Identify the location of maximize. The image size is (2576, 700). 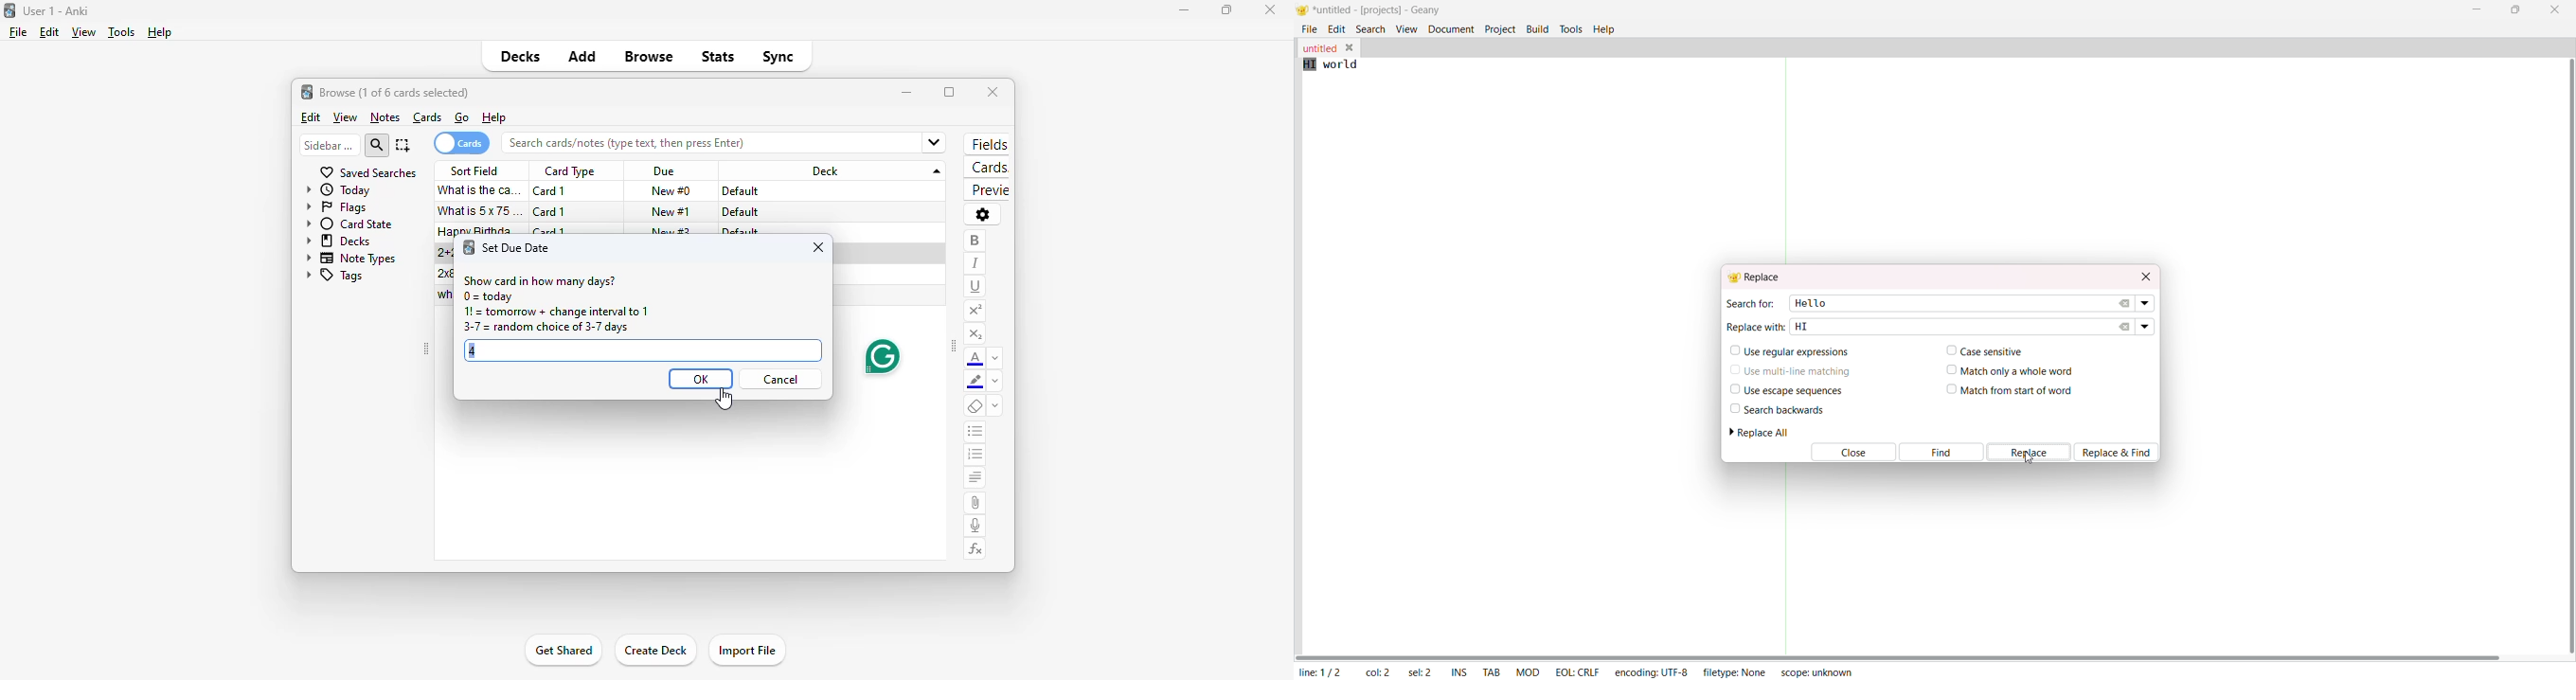
(949, 92).